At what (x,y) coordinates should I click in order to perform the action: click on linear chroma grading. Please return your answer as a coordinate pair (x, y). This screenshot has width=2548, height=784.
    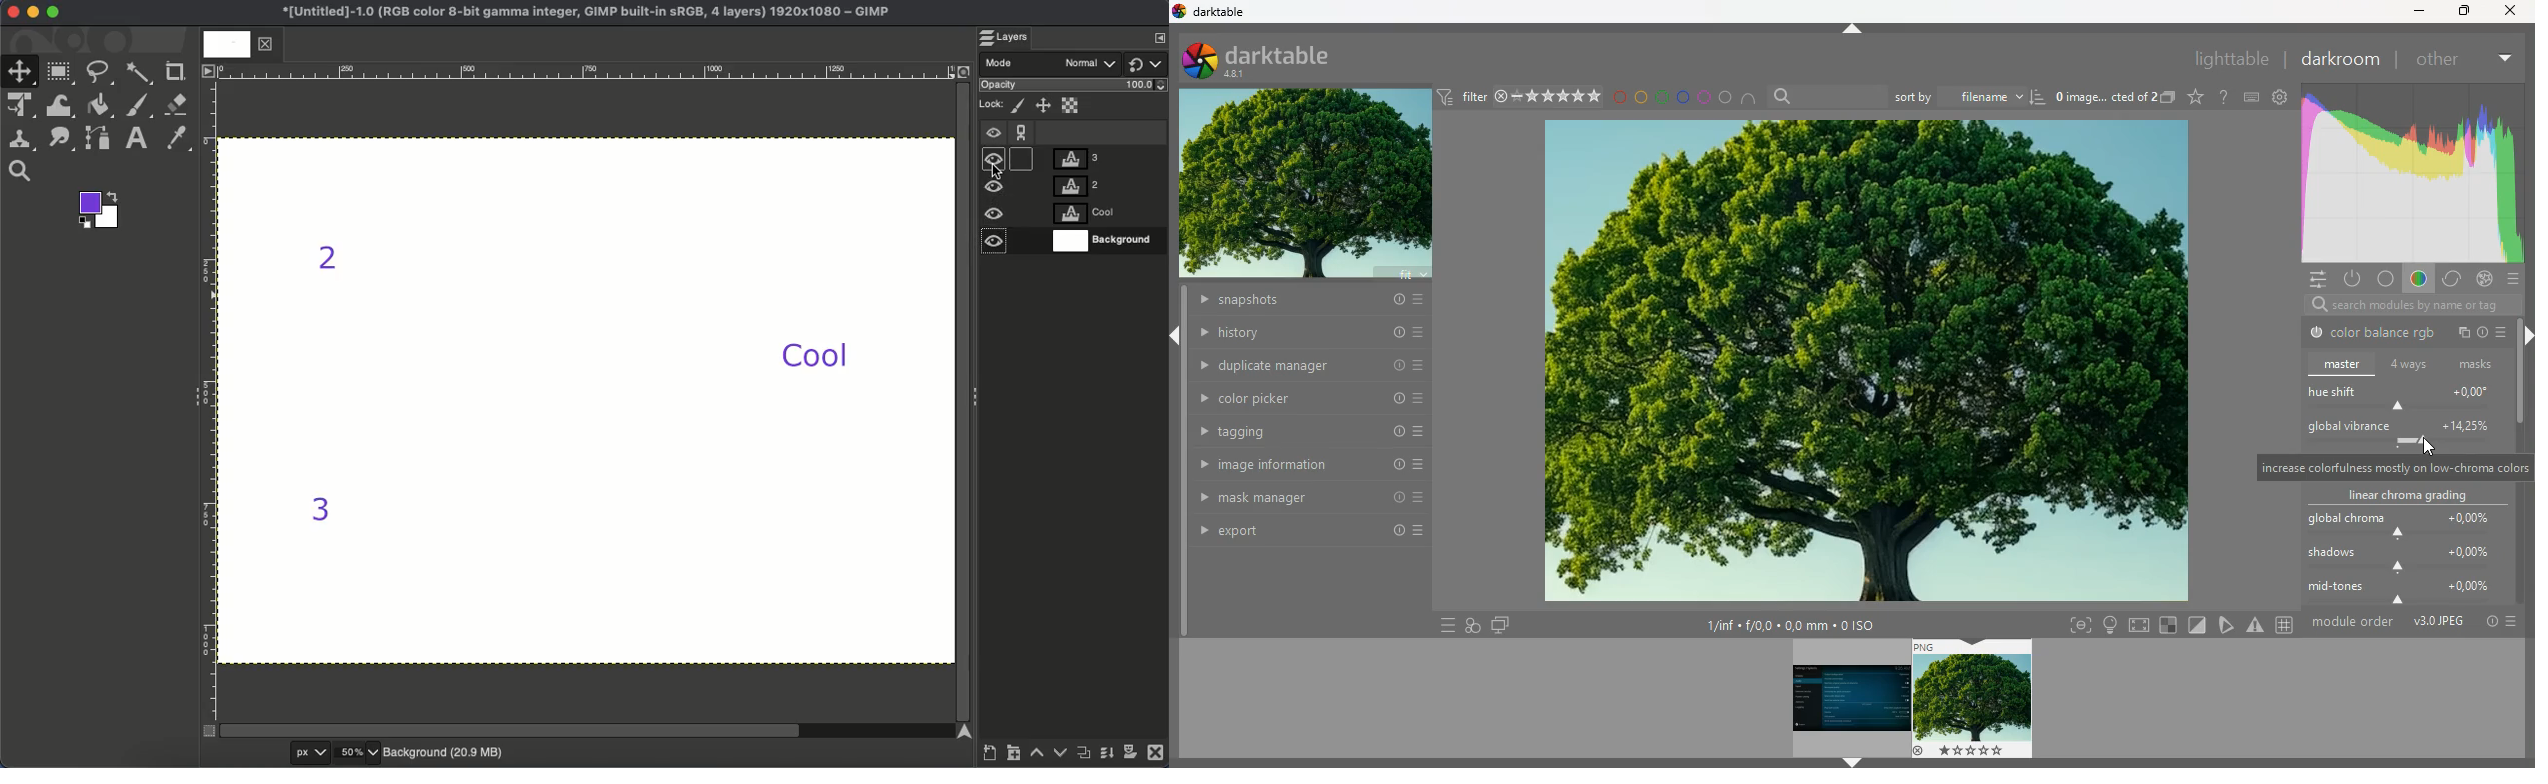
    Looking at the image, I should click on (2404, 496).